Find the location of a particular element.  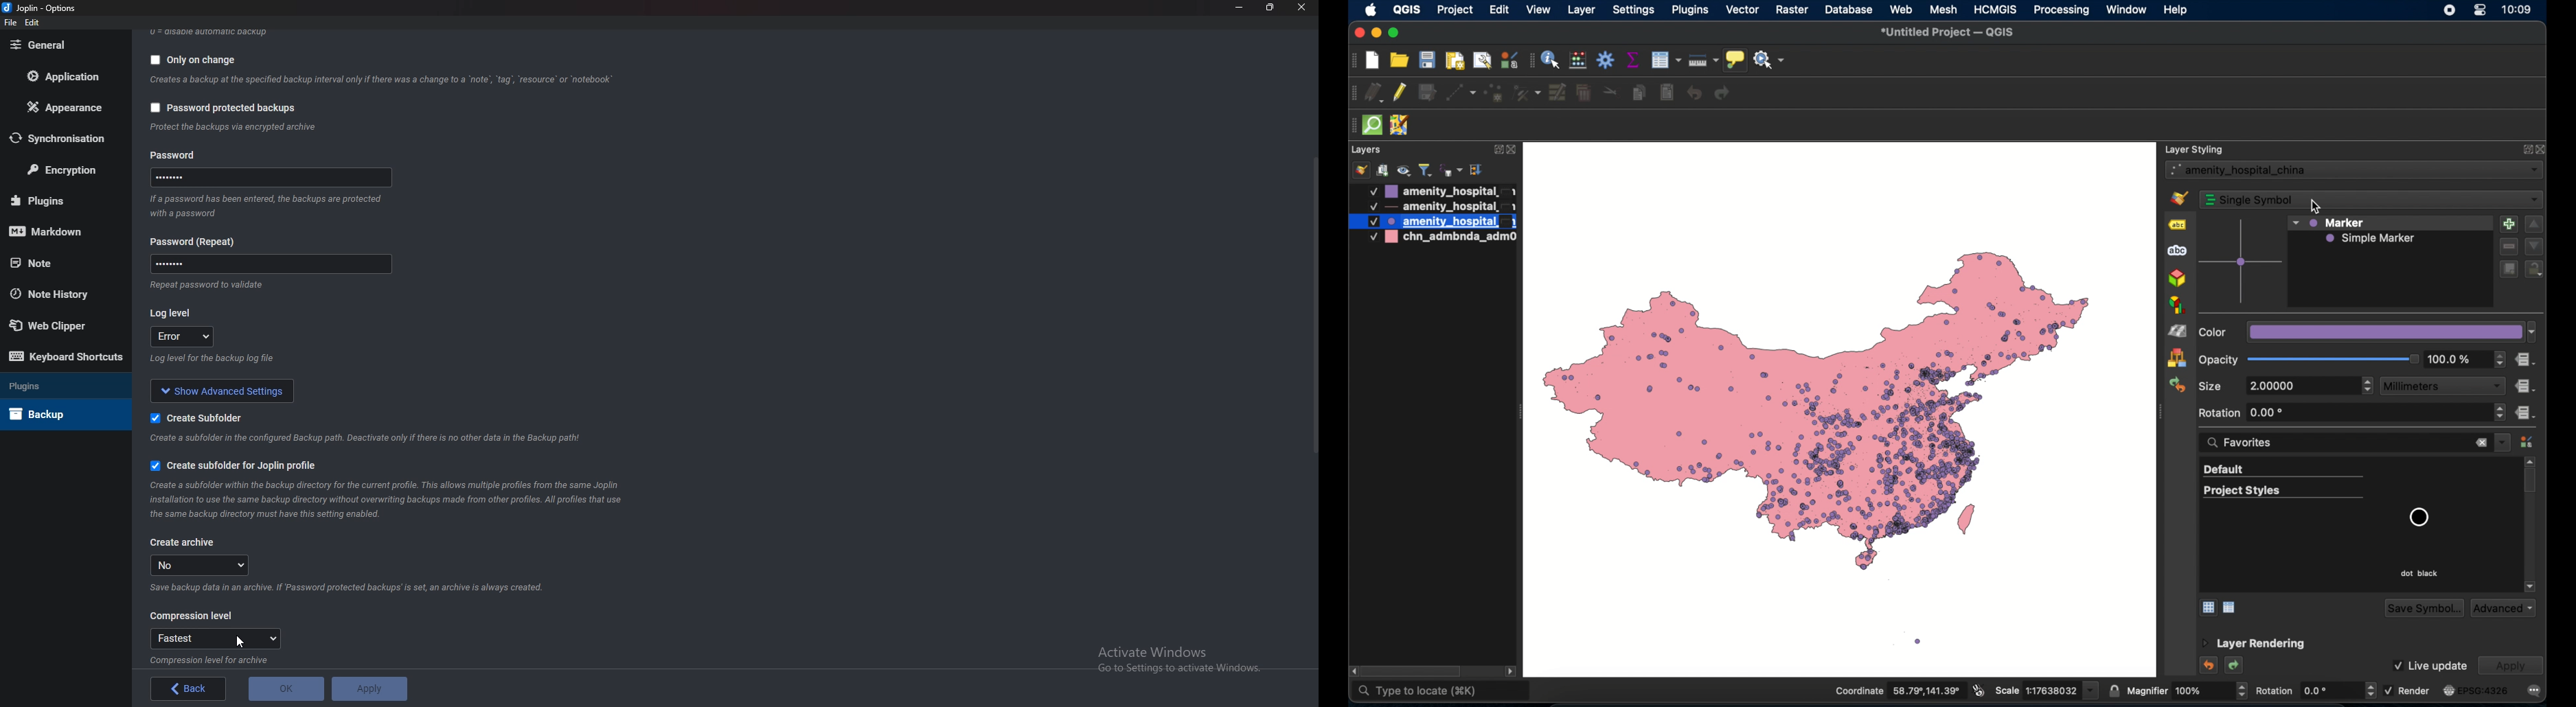

toolbox is located at coordinates (1606, 60).